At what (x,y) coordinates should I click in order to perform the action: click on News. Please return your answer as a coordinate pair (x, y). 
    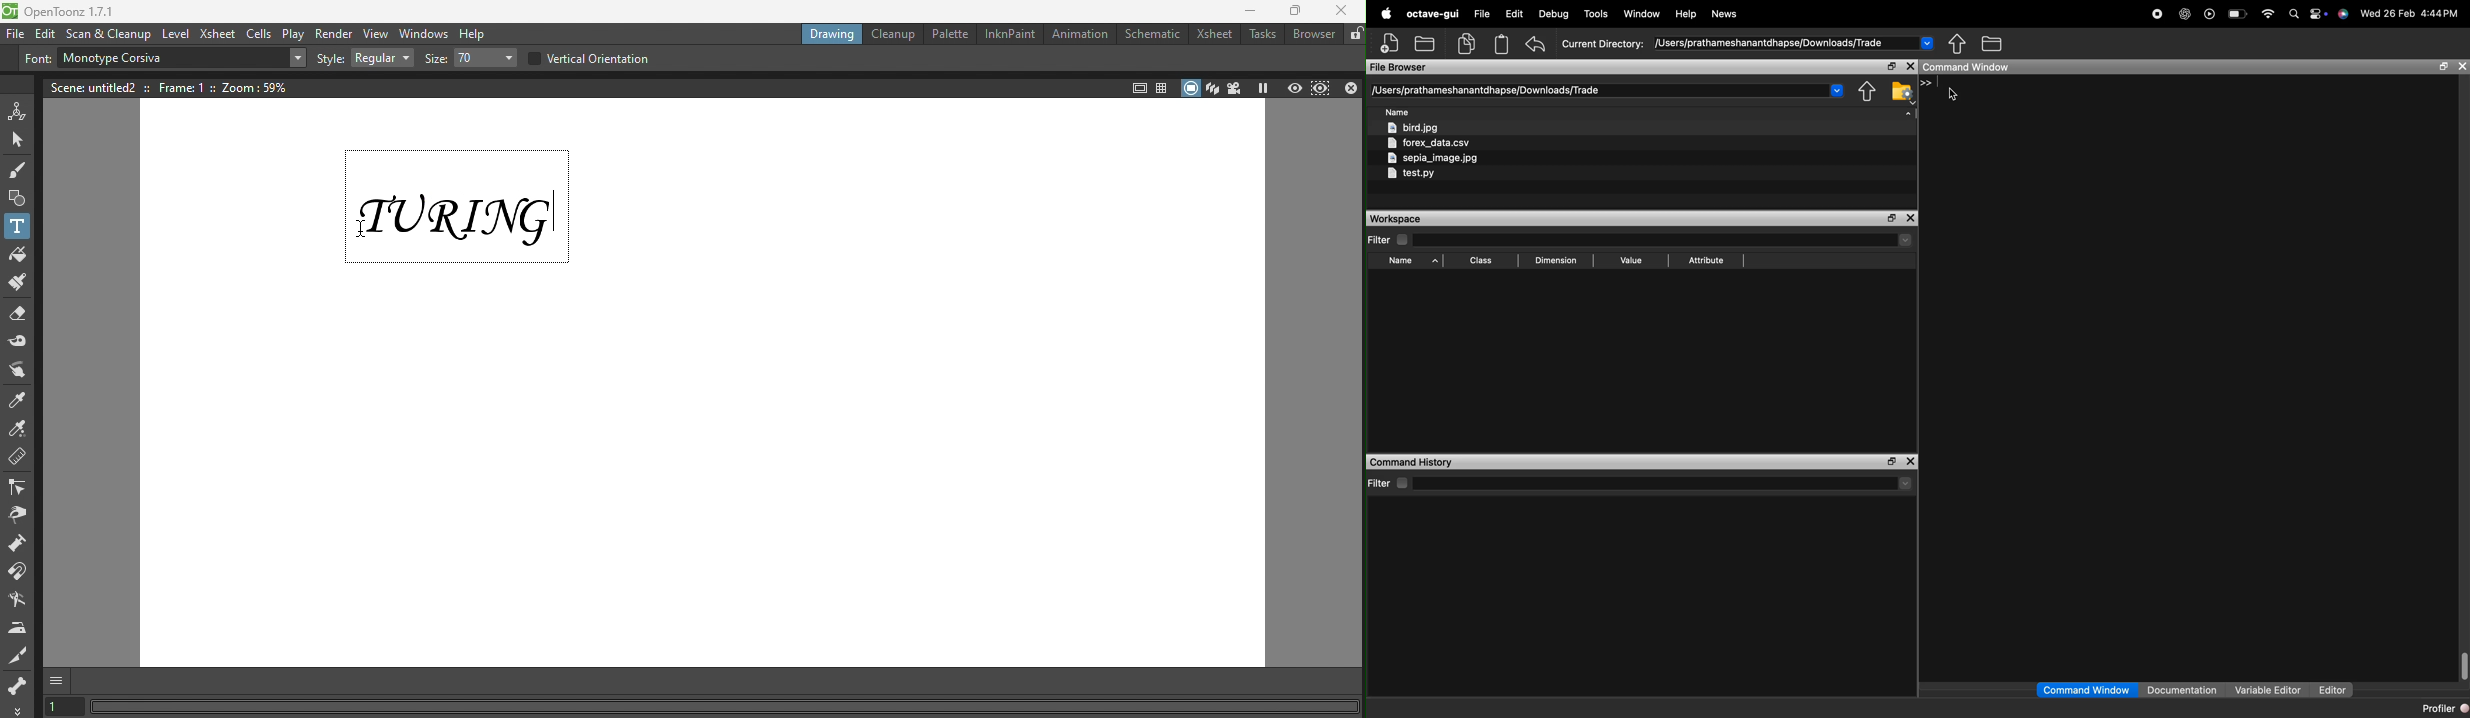
    Looking at the image, I should click on (1725, 14).